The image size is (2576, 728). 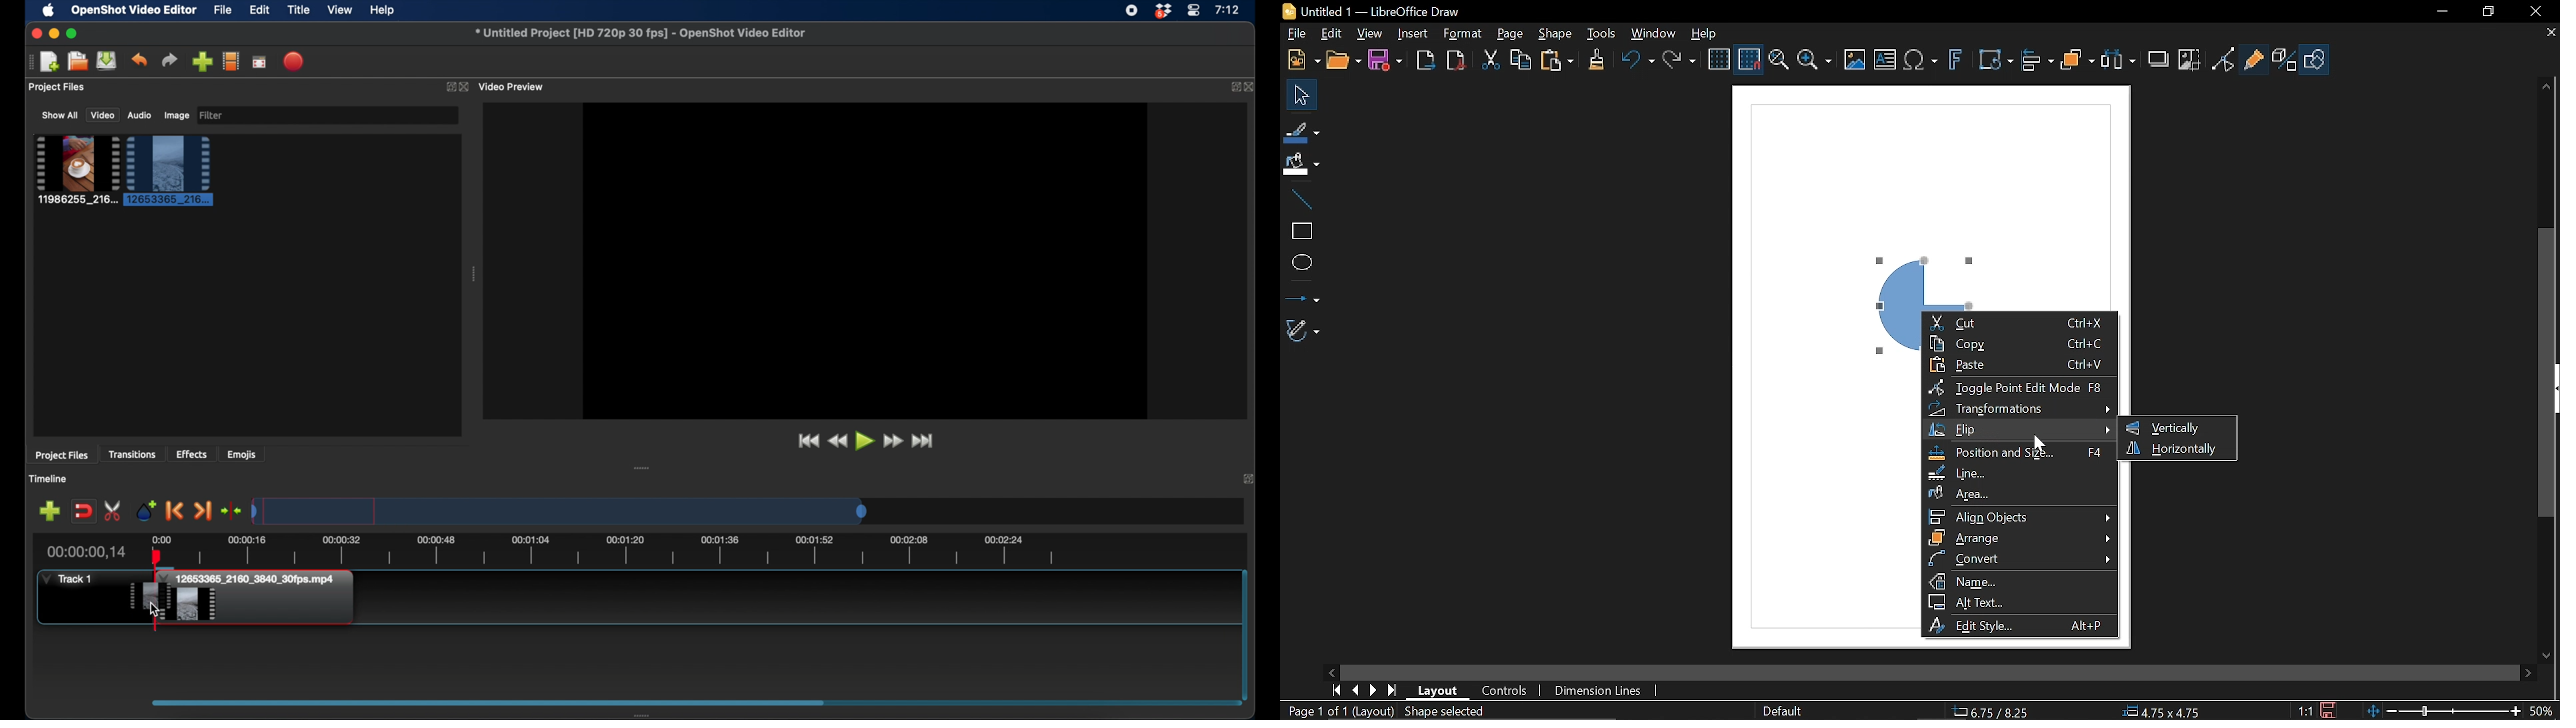 I want to click on LibreOffice Logo, so click(x=1290, y=11).